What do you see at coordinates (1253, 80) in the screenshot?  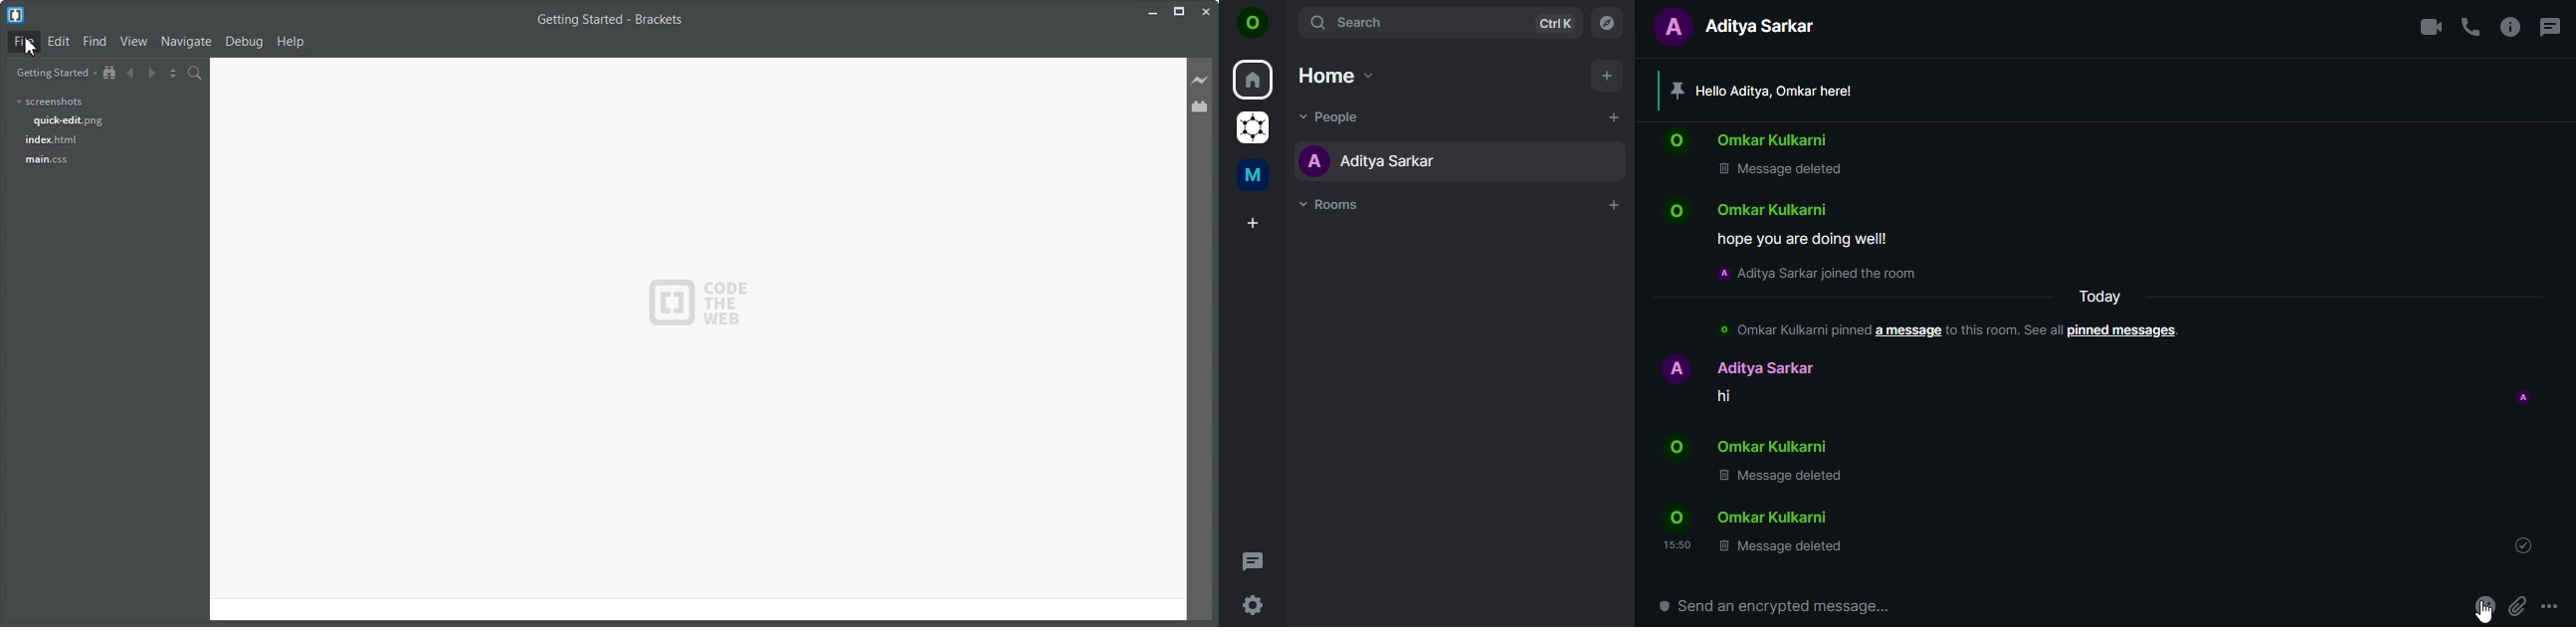 I see `home` at bounding box center [1253, 80].